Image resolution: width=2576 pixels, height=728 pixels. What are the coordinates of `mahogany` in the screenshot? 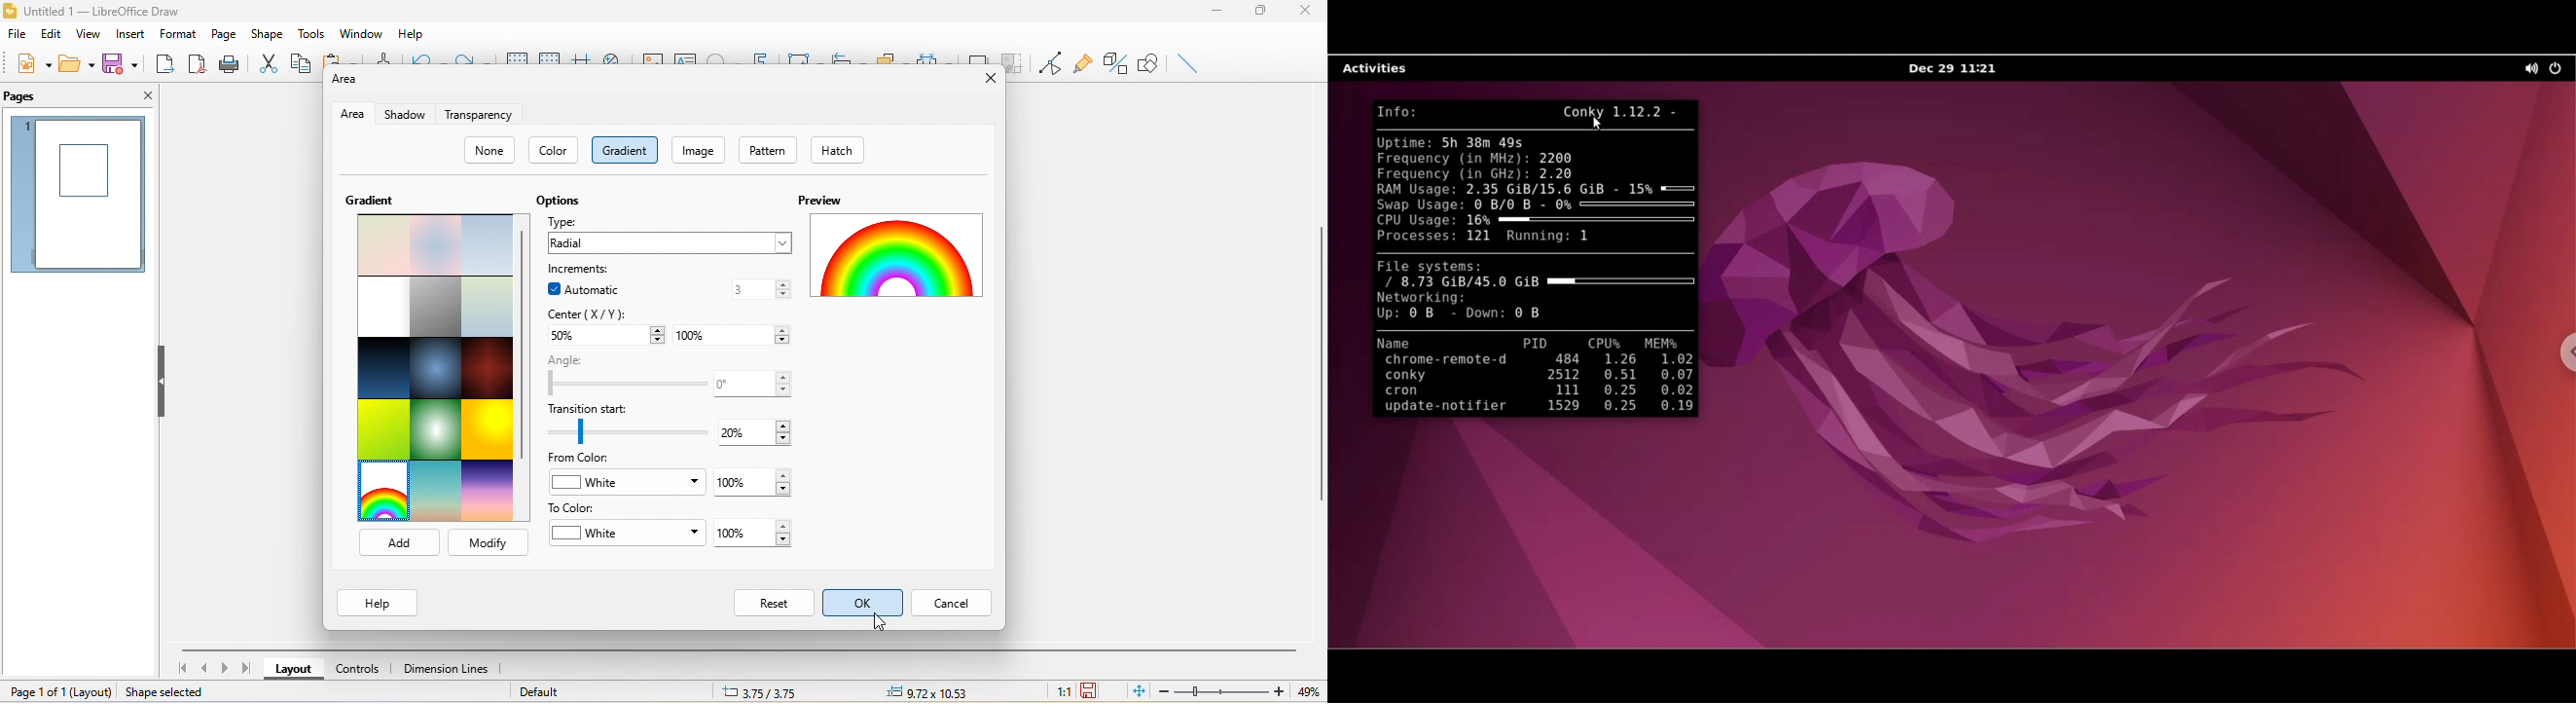 It's located at (488, 372).